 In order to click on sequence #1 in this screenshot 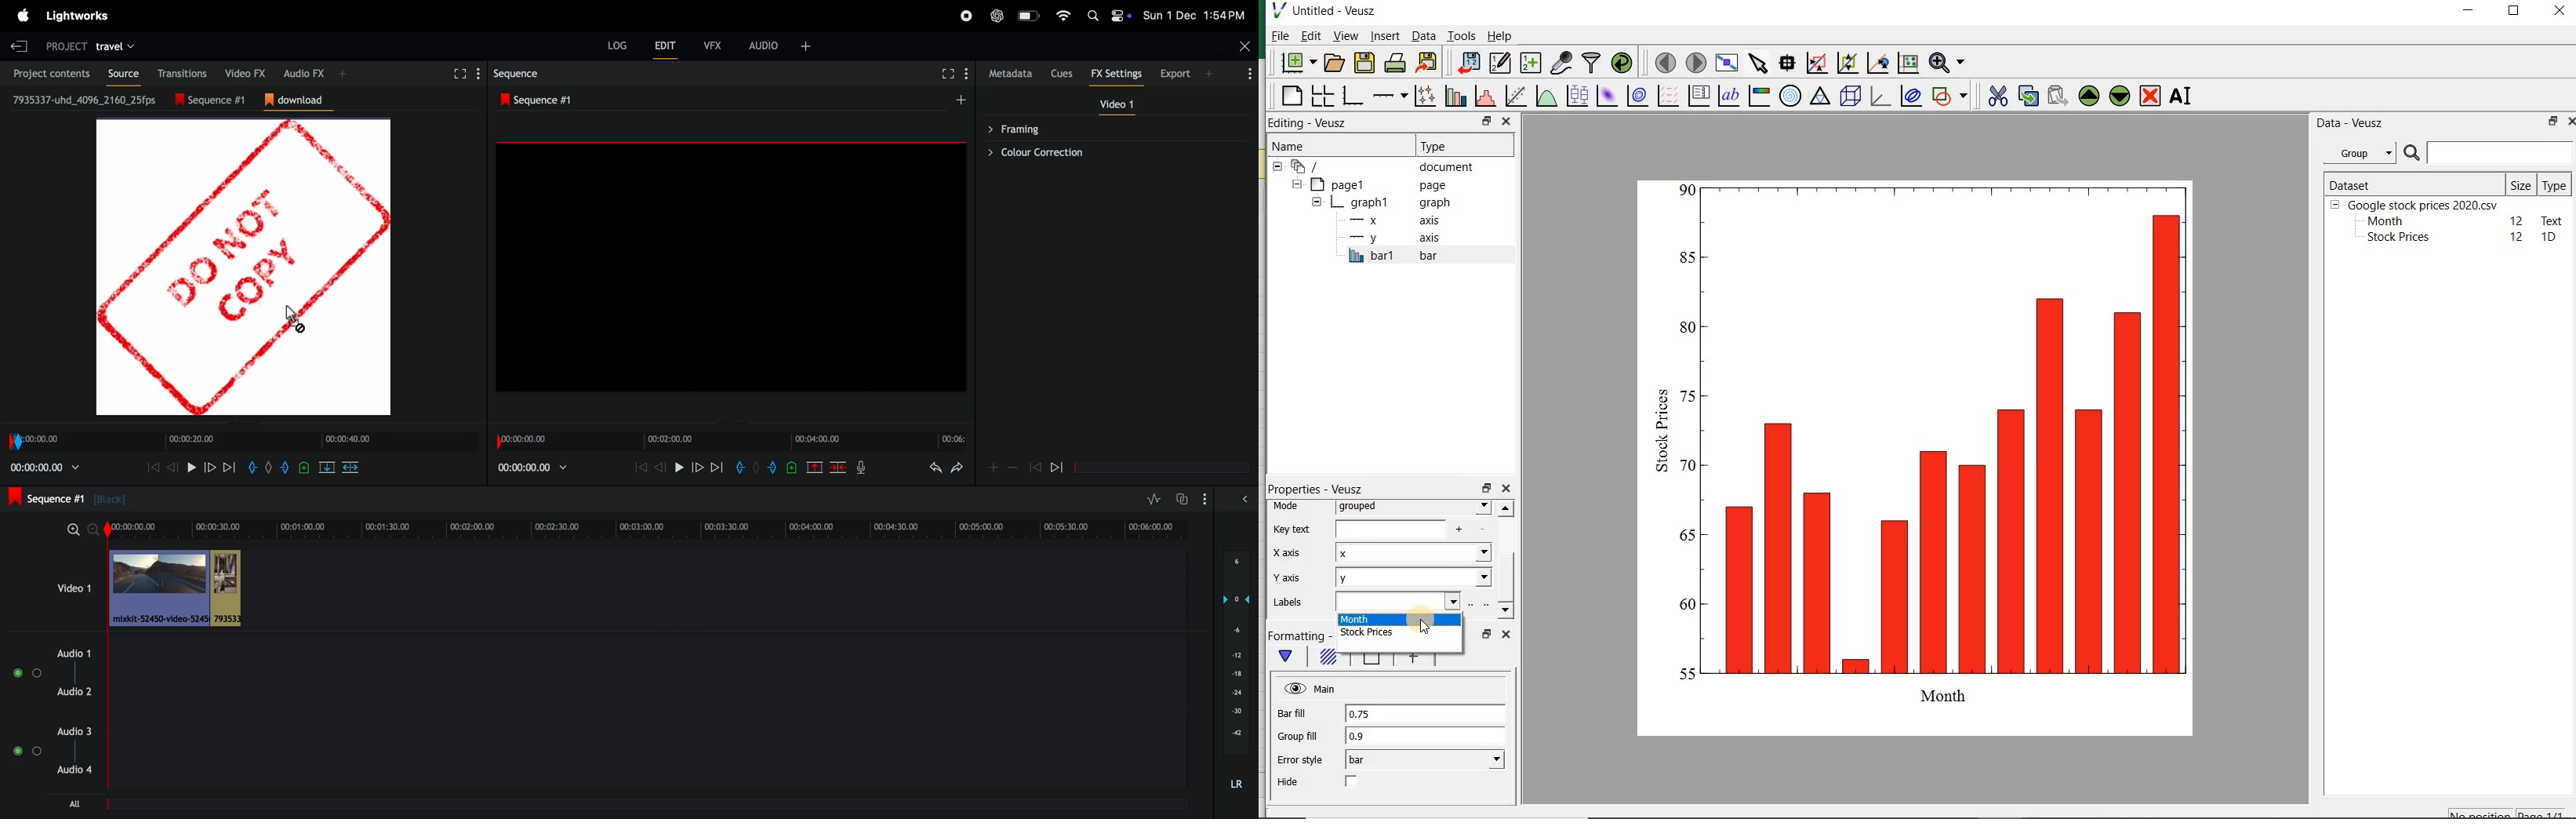, I will do `click(217, 100)`.